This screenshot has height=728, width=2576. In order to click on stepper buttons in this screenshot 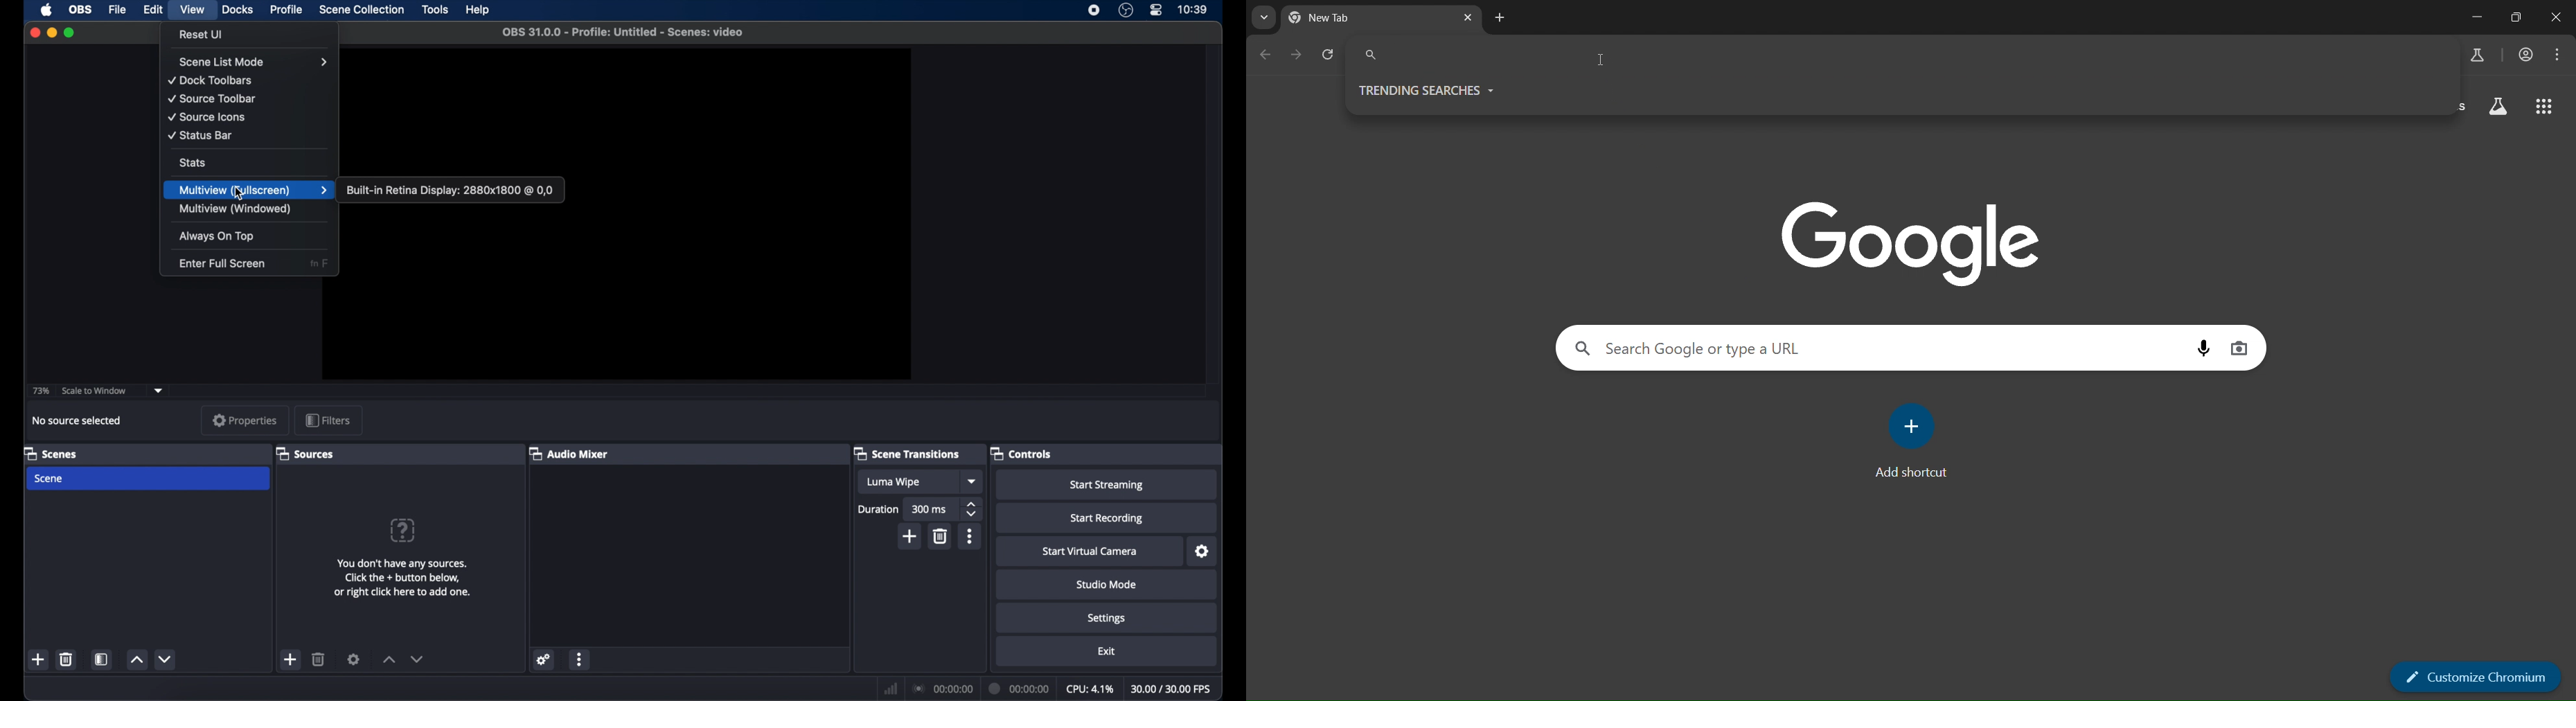, I will do `click(973, 510)`.